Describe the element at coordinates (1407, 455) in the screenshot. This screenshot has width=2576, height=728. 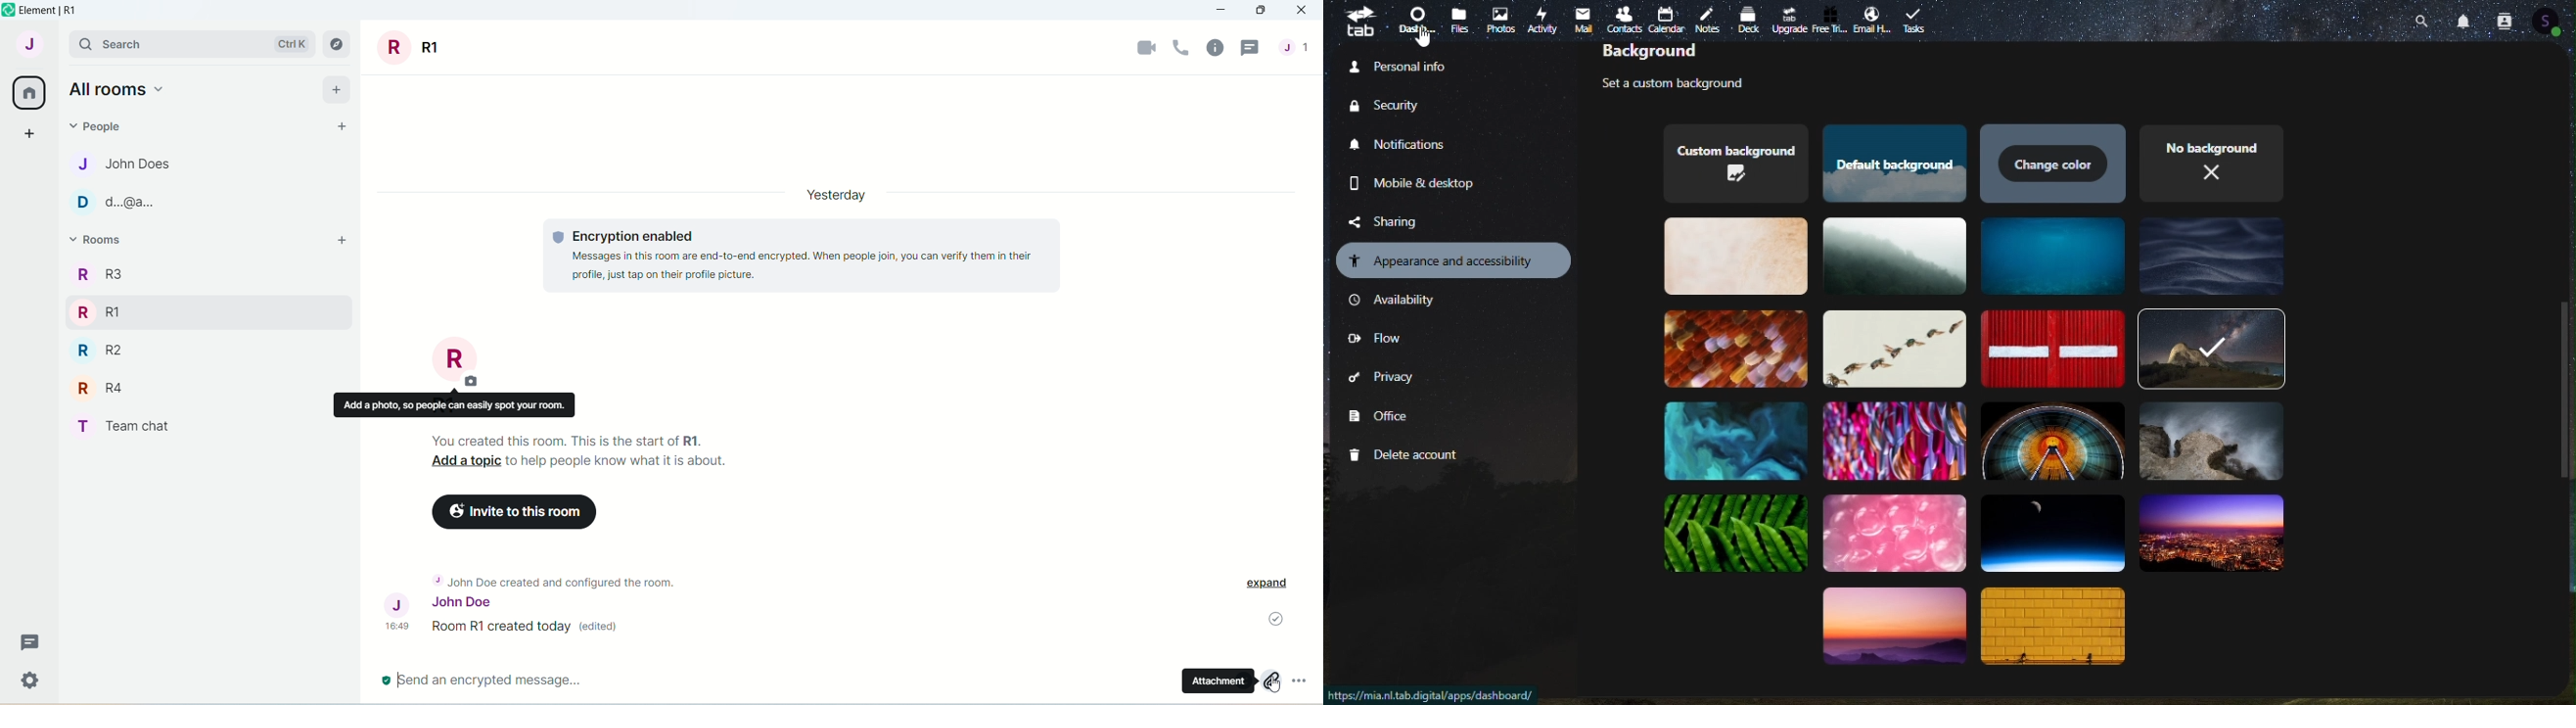
I see `Delete account` at that location.